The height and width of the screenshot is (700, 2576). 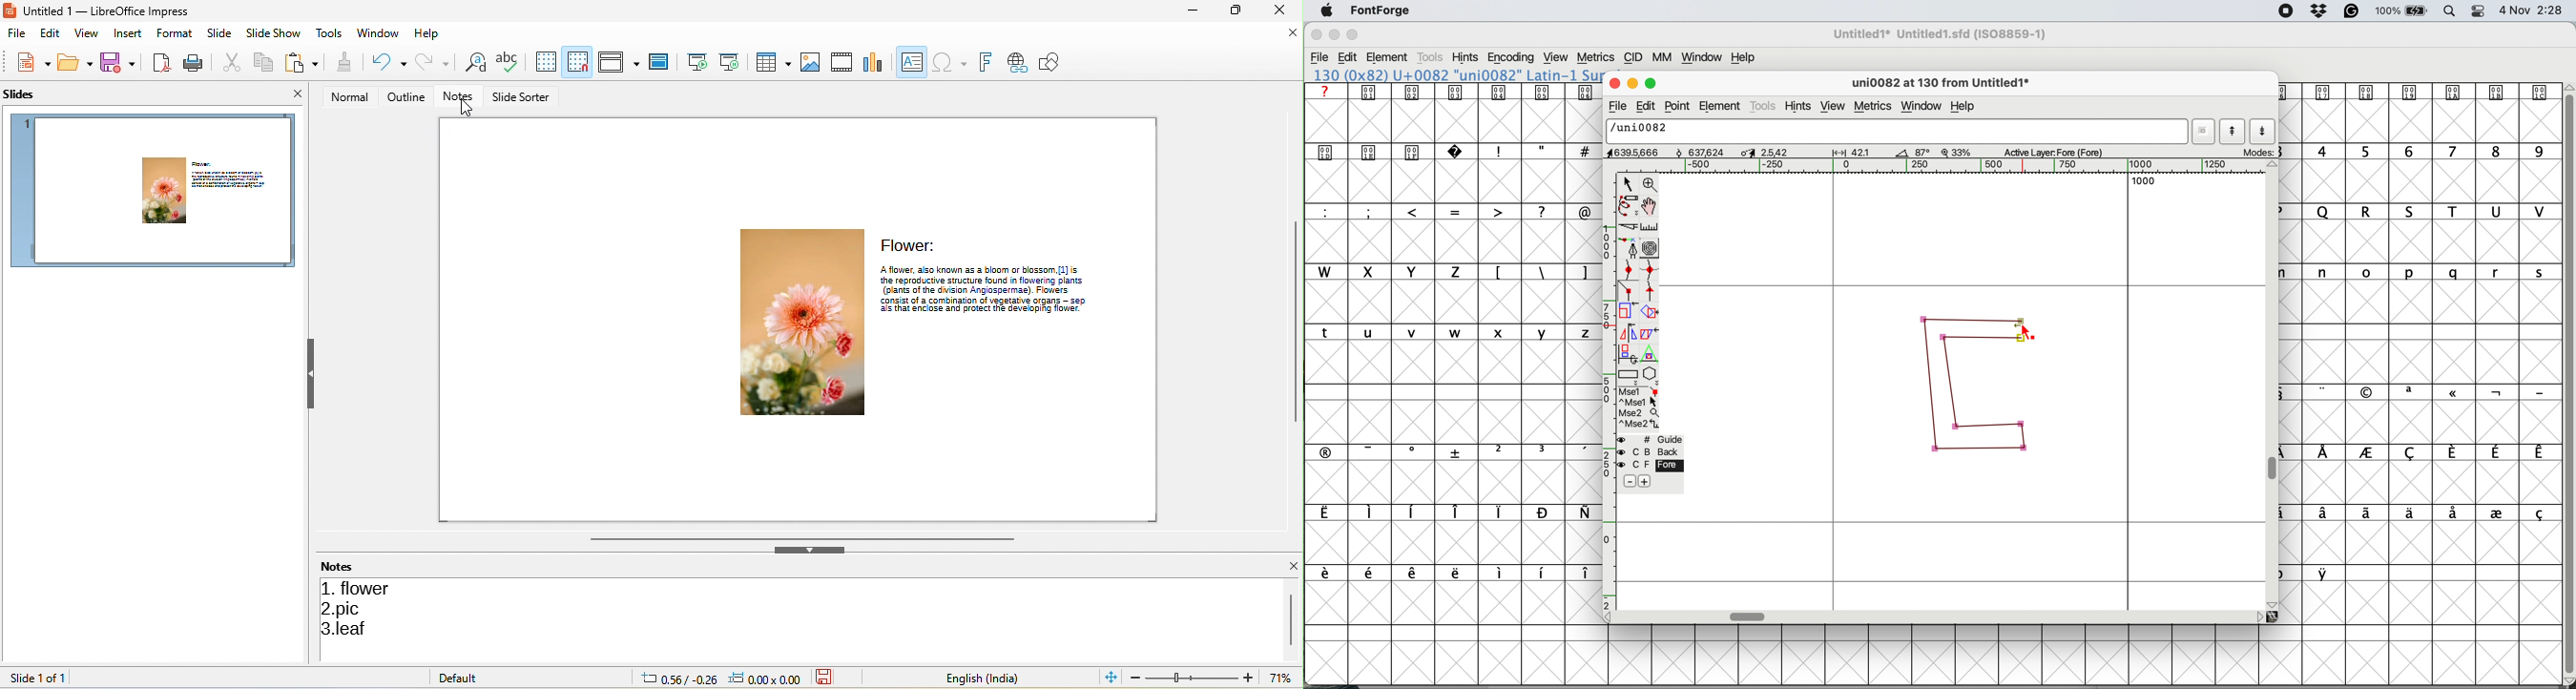 What do you see at coordinates (1595, 58) in the screenshot?
I see `metrics` at bounding box center [1595, 58].